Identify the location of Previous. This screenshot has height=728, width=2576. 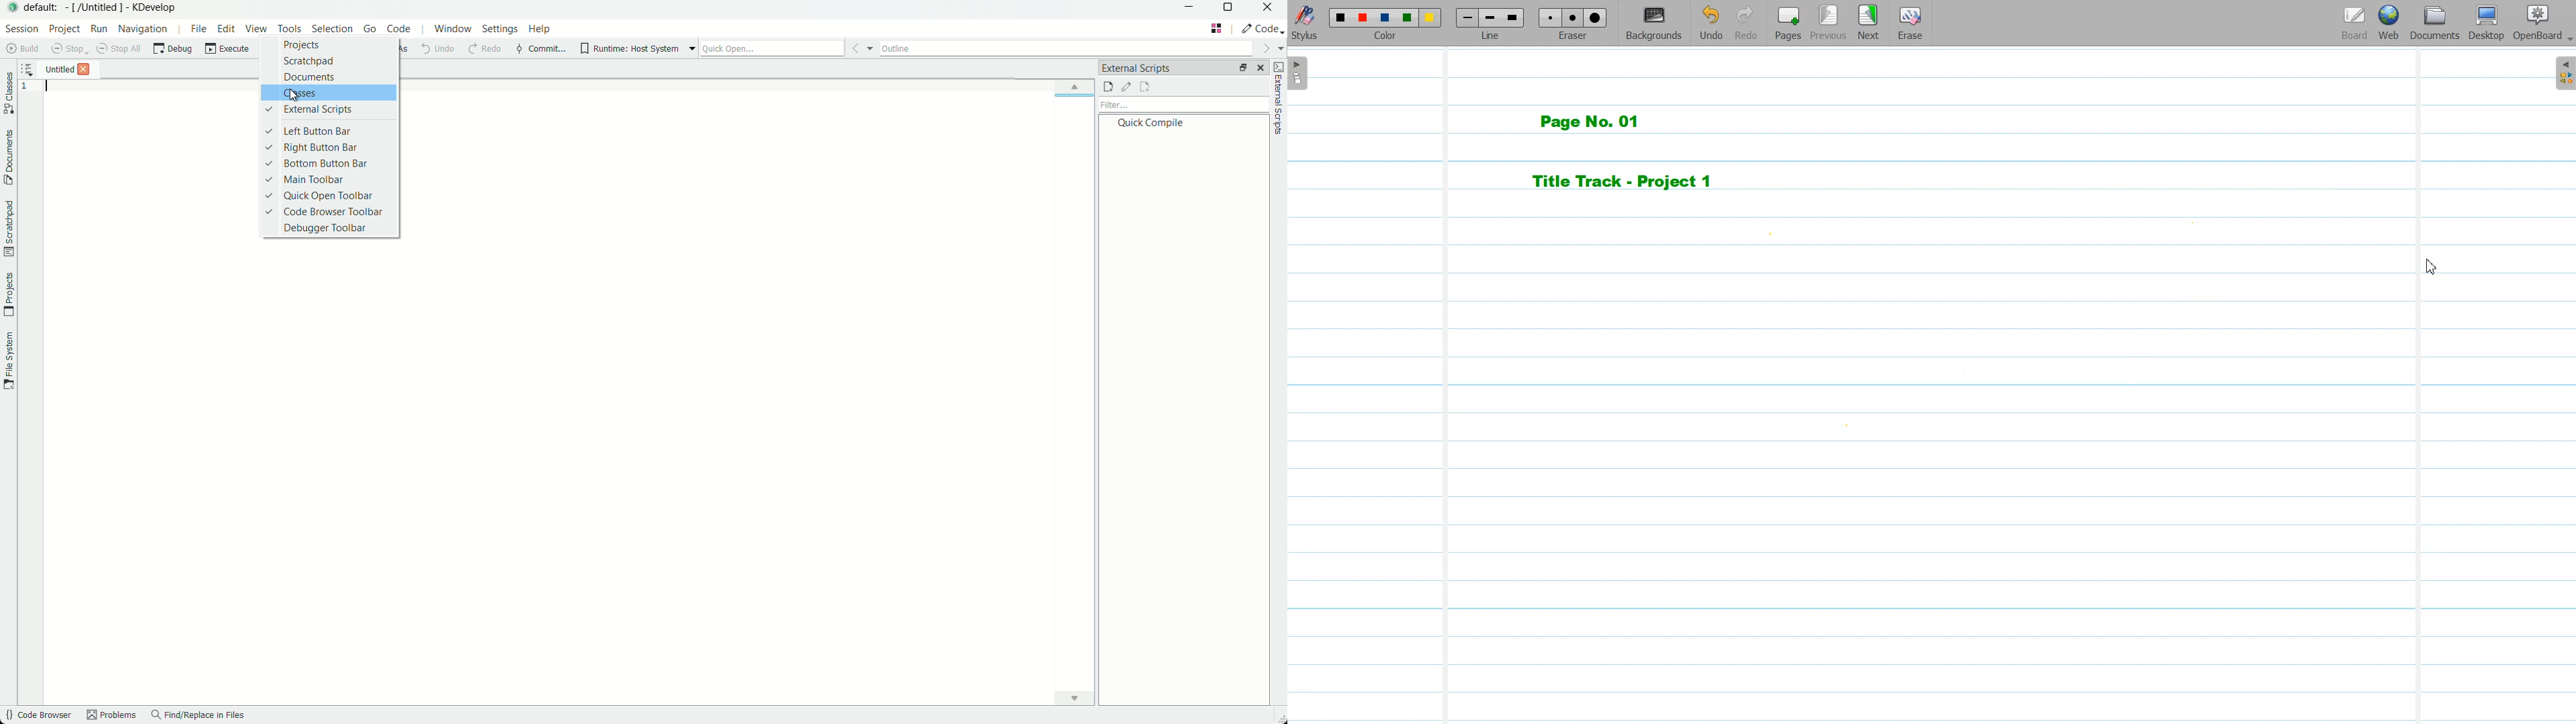
(1829, 23).